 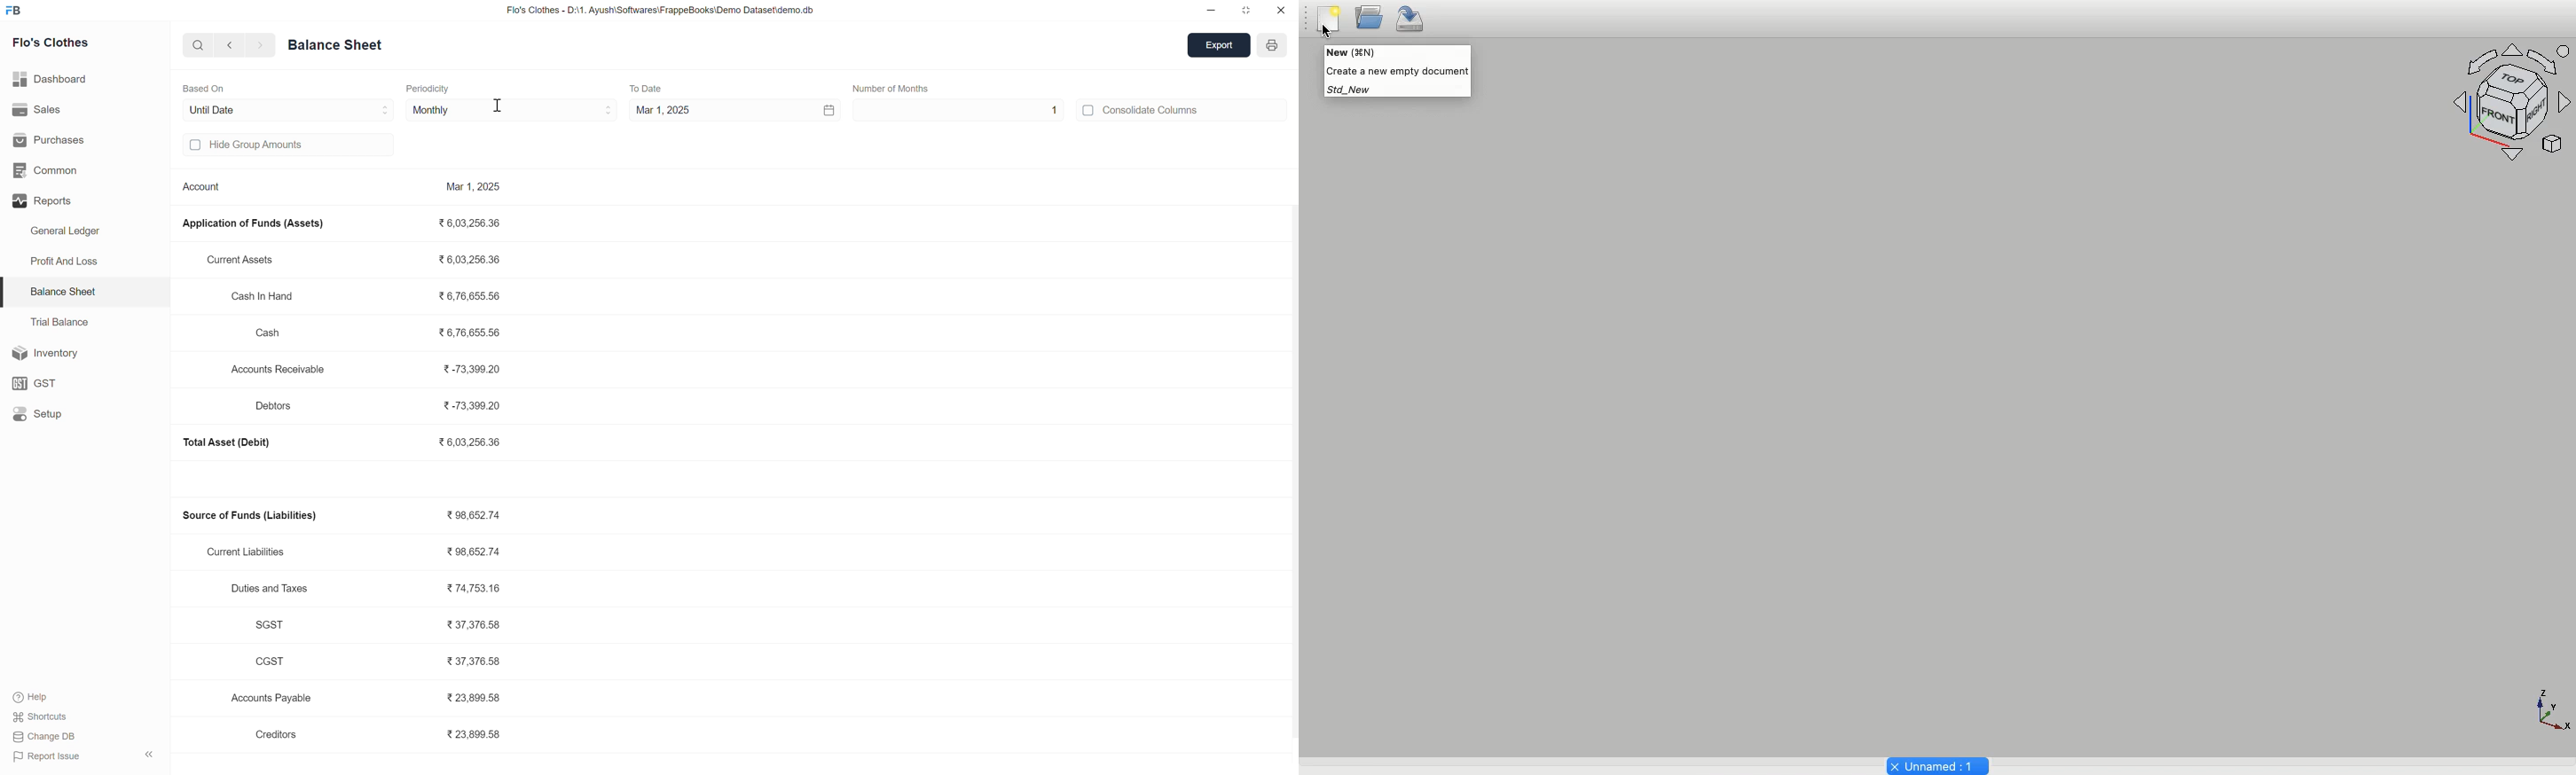 What do you see at coordinates (335, 43) in the screenshot?
I see `Balance Sheet` at bounding box center [335, 43].